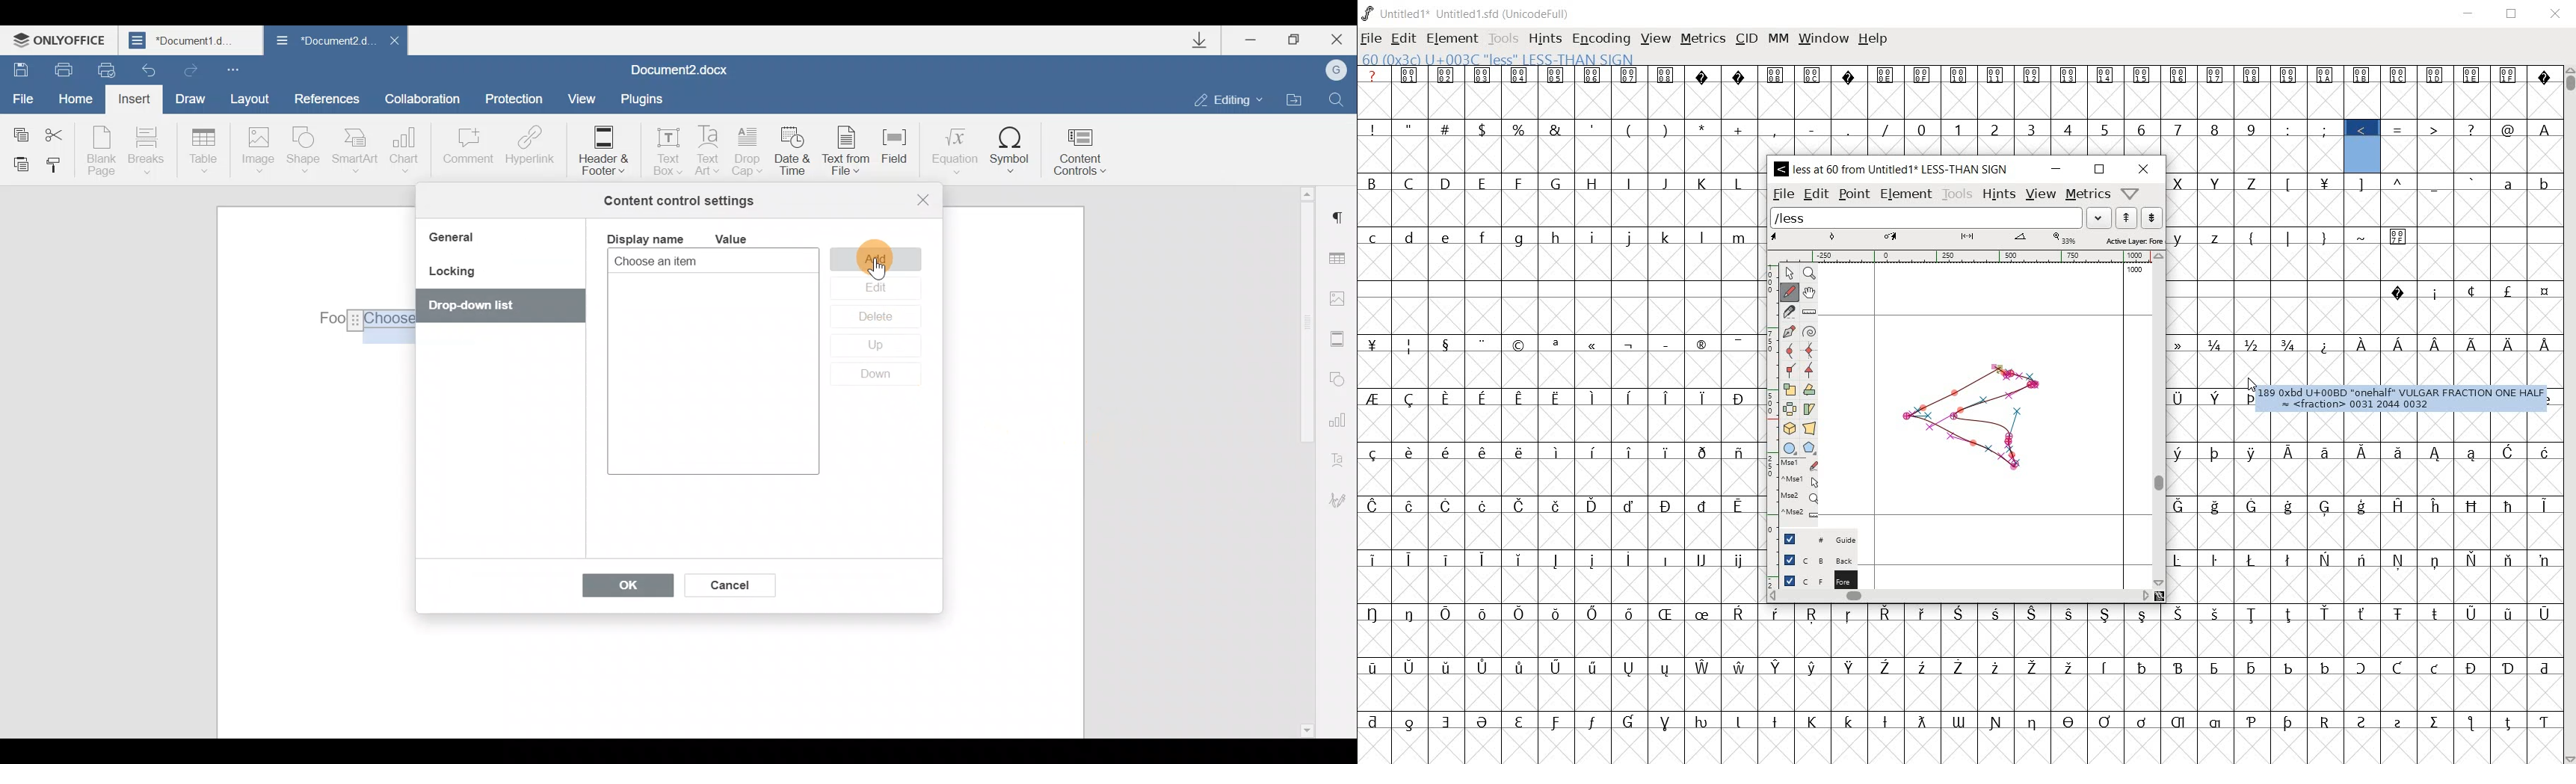 This screenshot has height=784, width=2576. What do you see at coordinates (647, 99) in the screenshot?
I see `Plugins` at bounding box center [647, 99].